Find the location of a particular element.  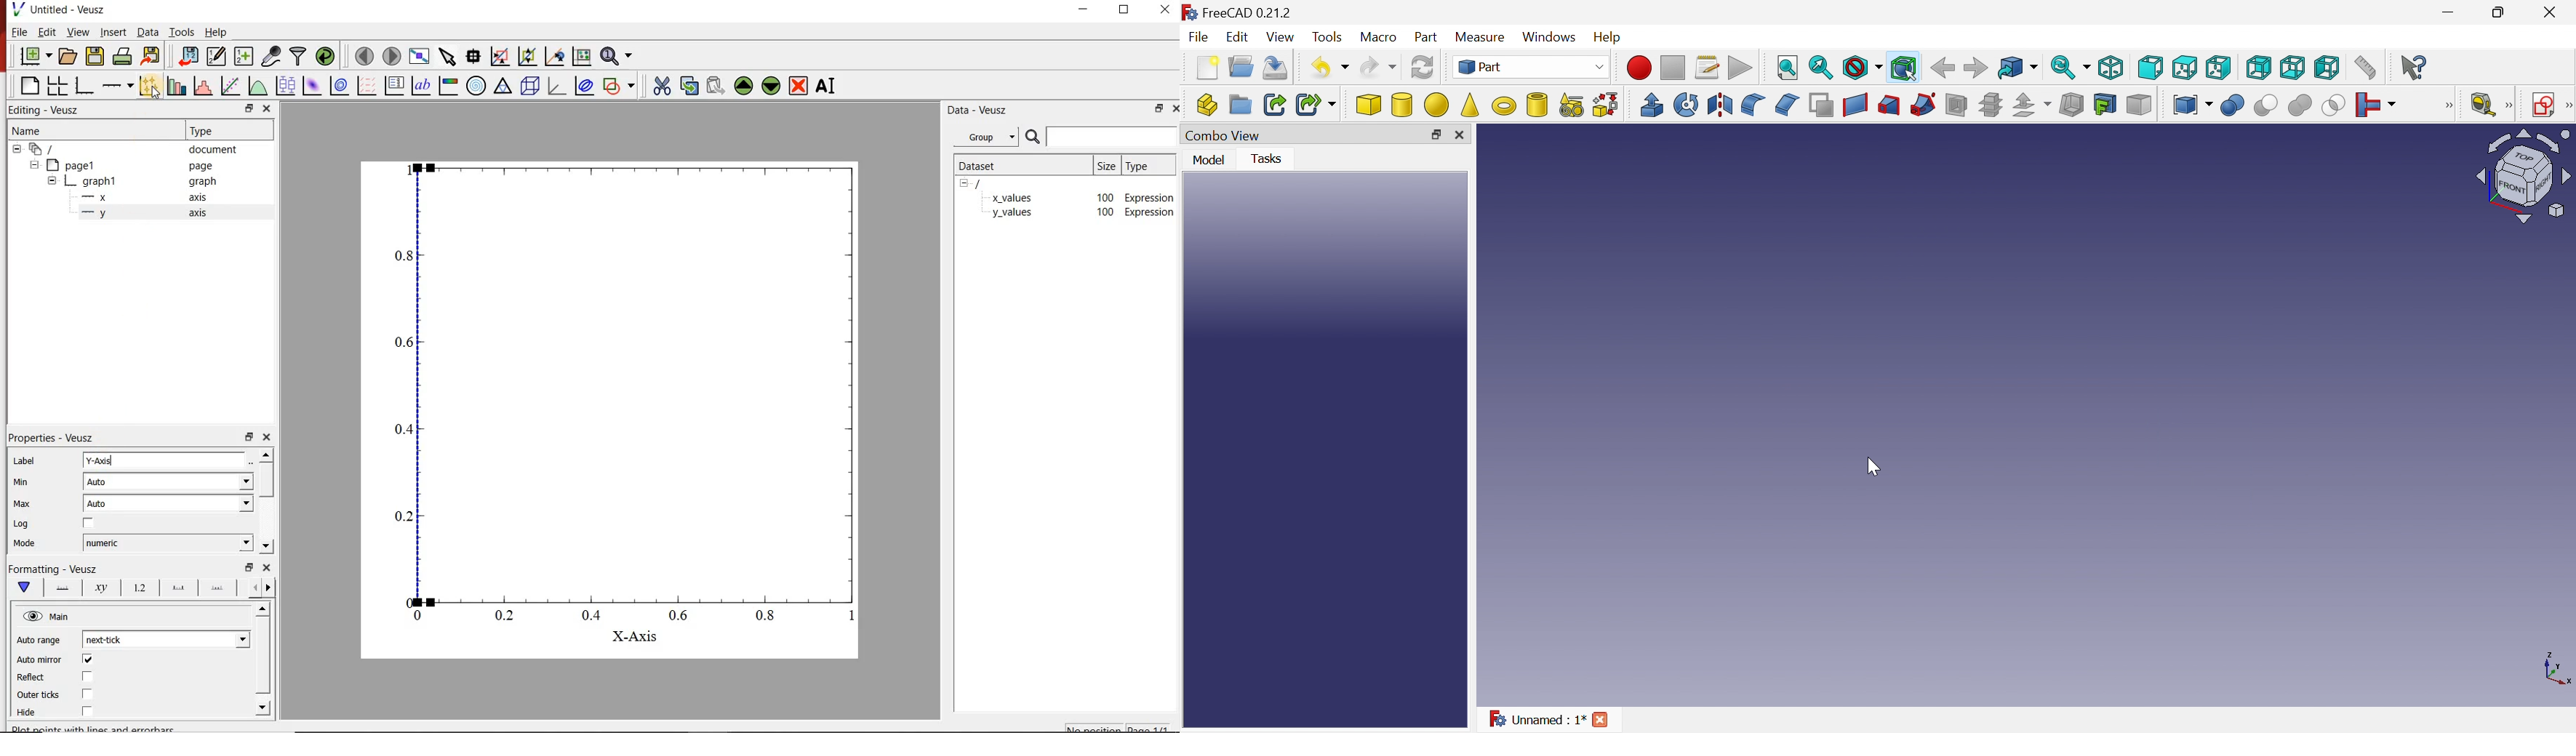

Compound tools is located at coordinates (2192, 104).